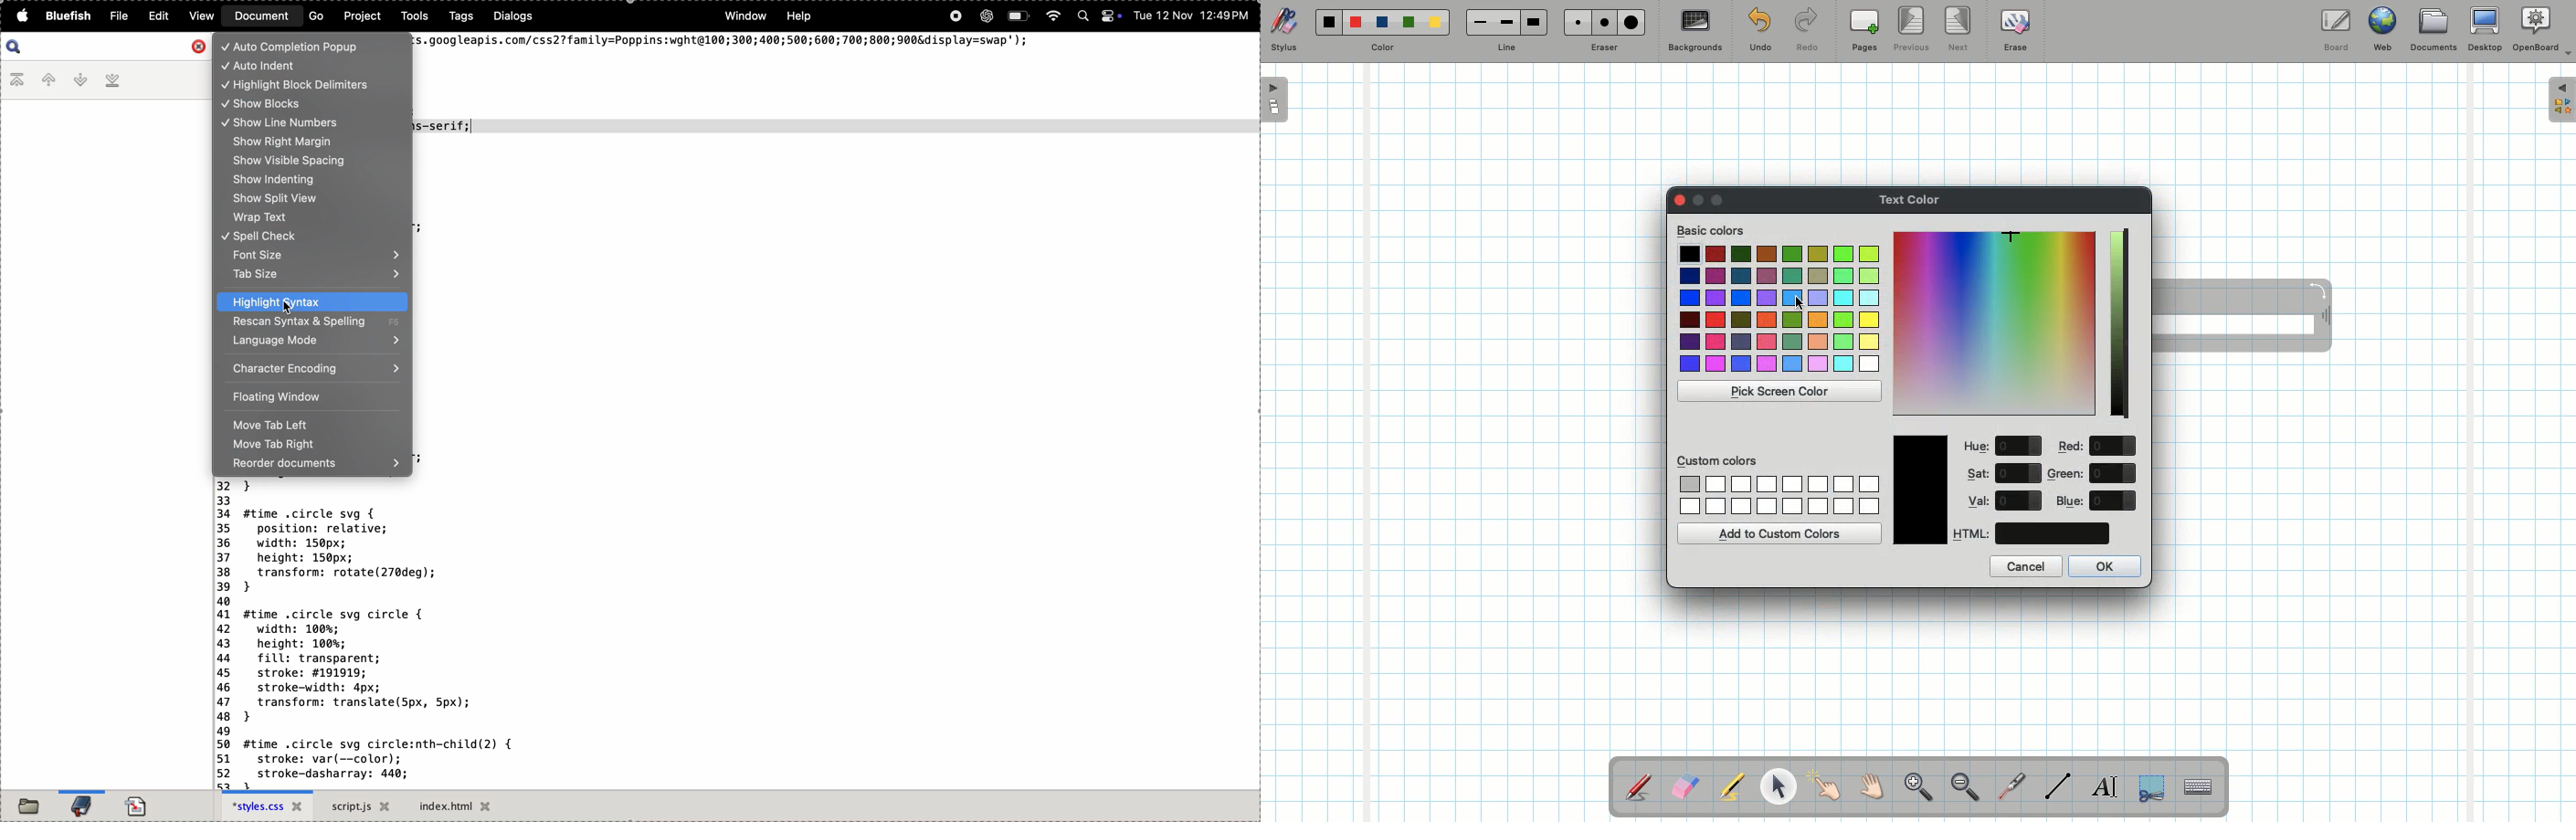  What do you see at coordinates (198, 45) in the screenshot?
I see `closing window` at bounding box center [198, 45].